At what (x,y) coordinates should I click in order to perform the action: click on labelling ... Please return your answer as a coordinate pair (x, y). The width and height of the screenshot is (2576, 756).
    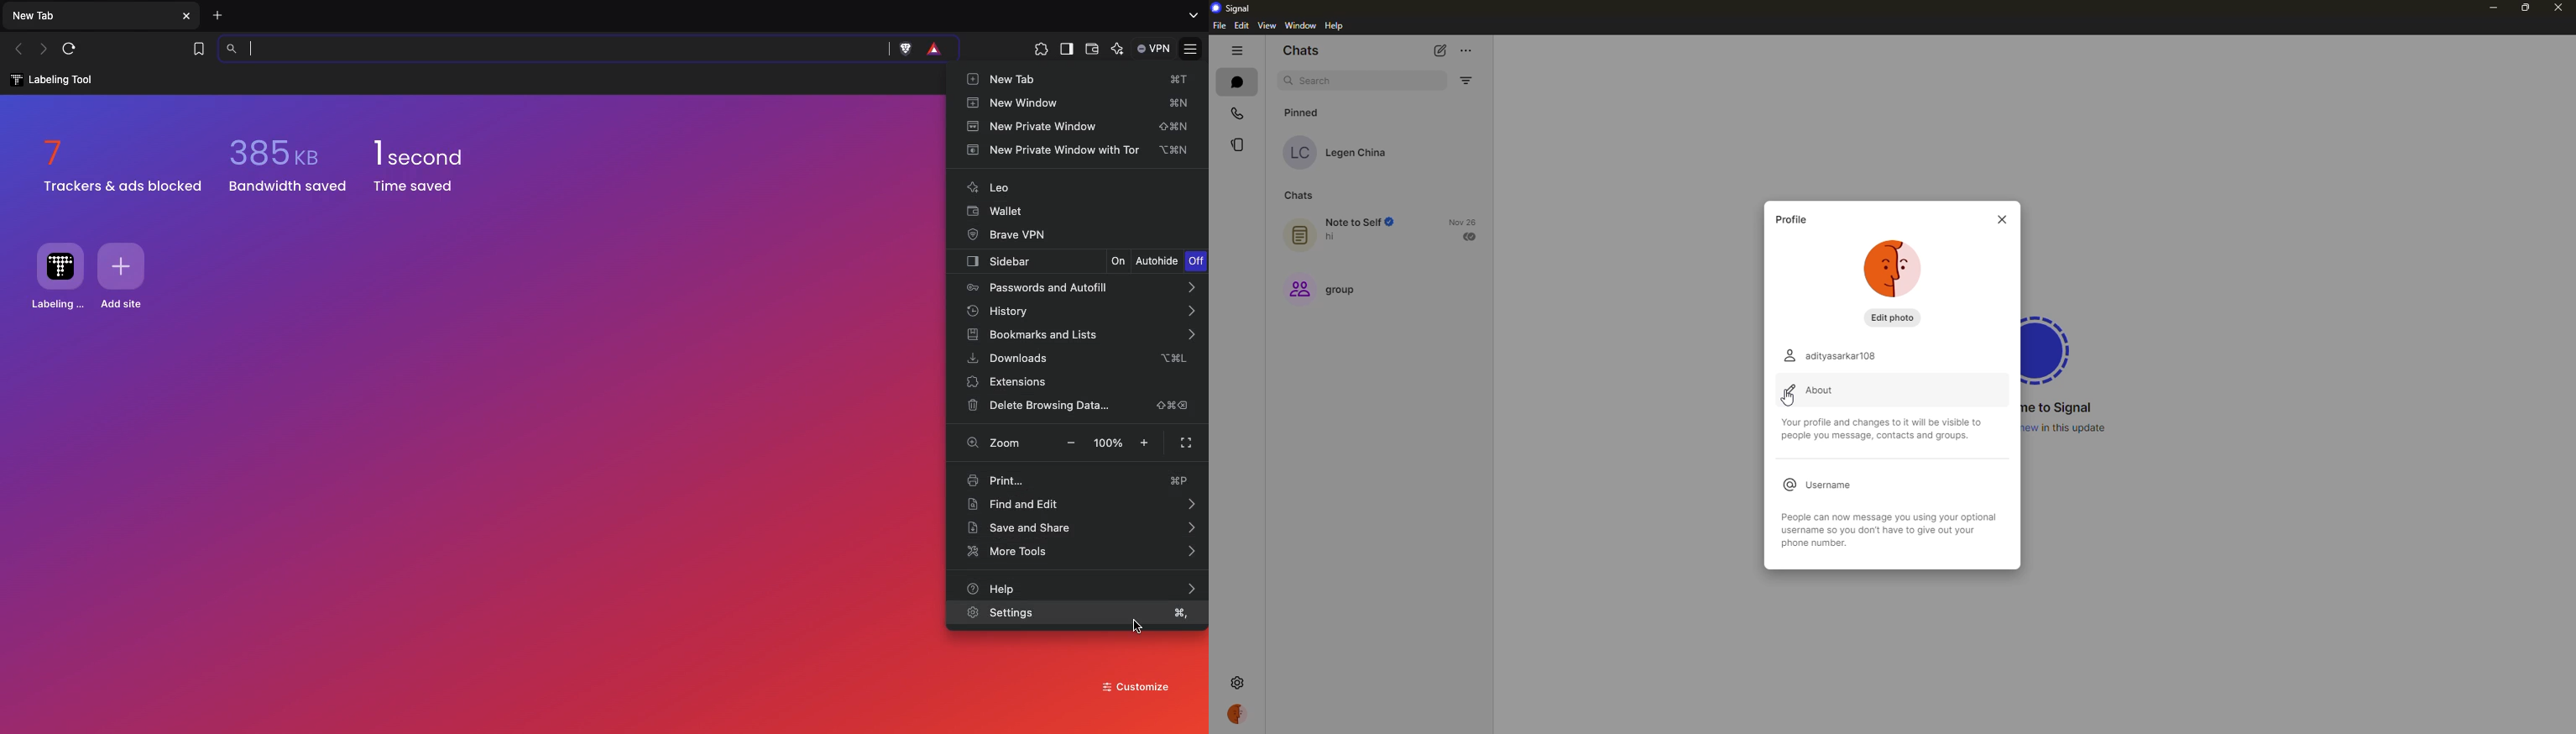
    Looking at the image, I should click on (58, 275).